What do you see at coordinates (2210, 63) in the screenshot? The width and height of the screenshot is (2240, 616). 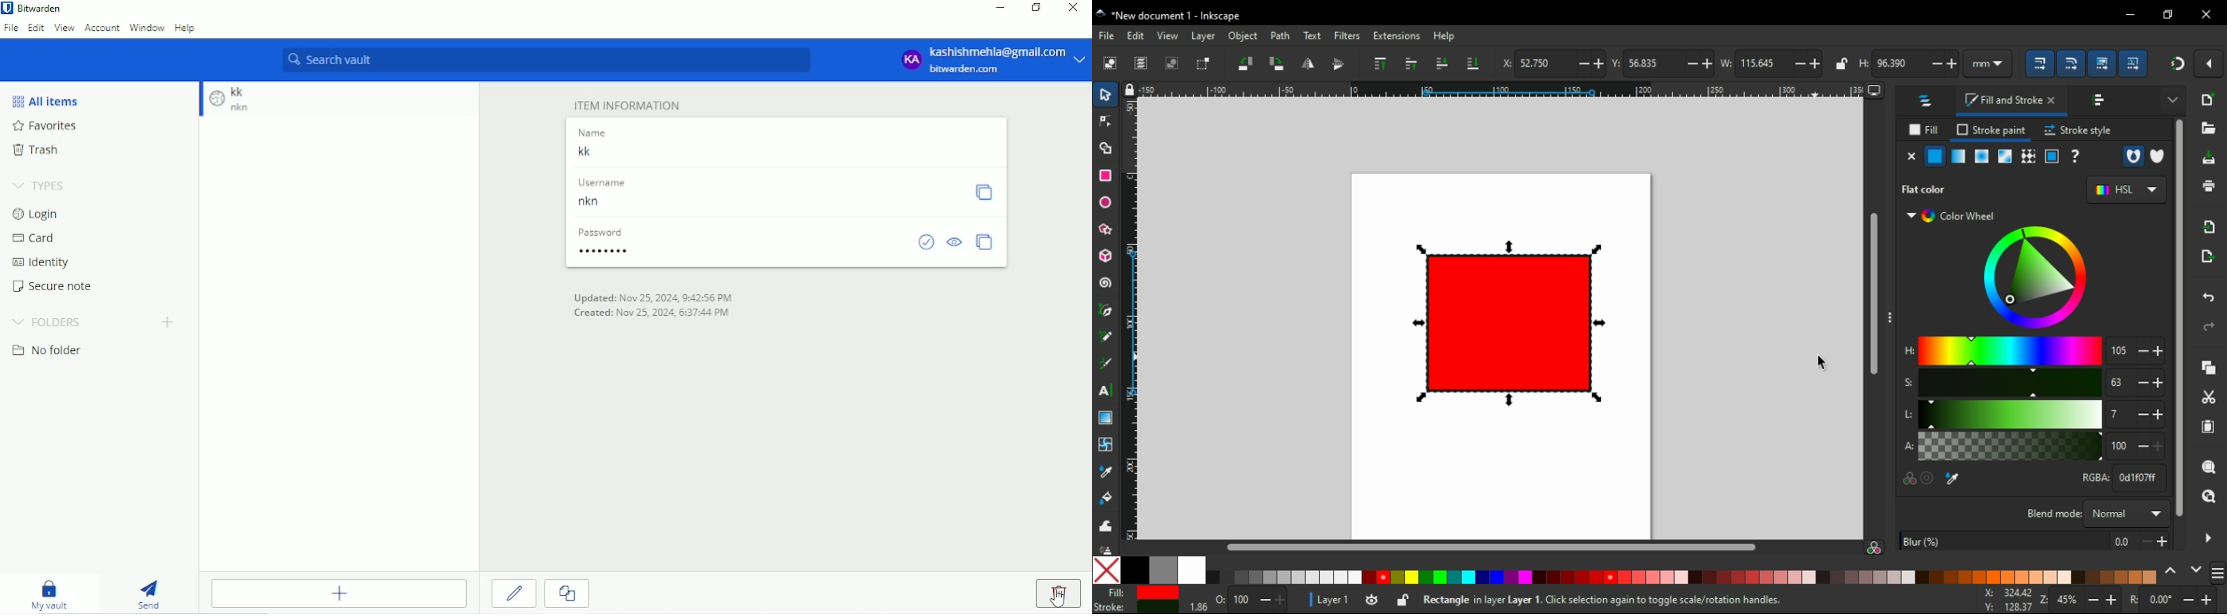 I see `snap settings` at bounding box center [2210, 63].